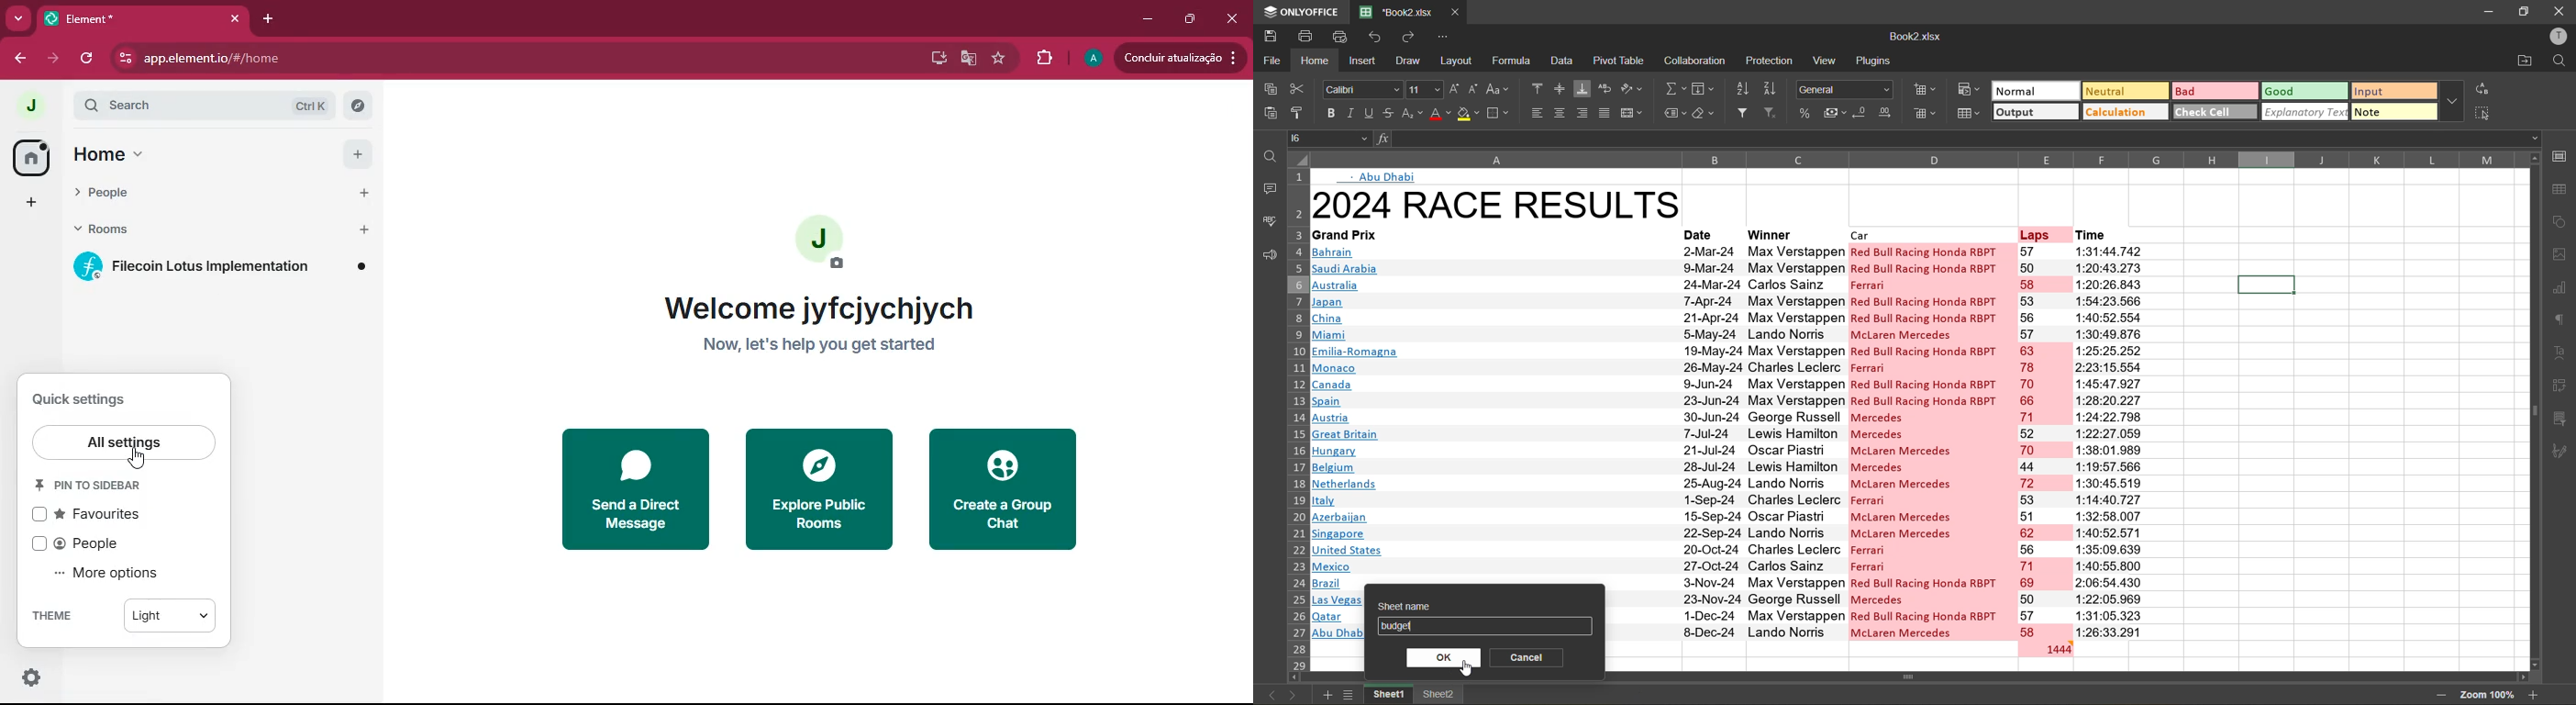  What do you see at coordinates (2562, 388) in the screenshot?
I see `pivot table` at bounding box center [2562, 388].